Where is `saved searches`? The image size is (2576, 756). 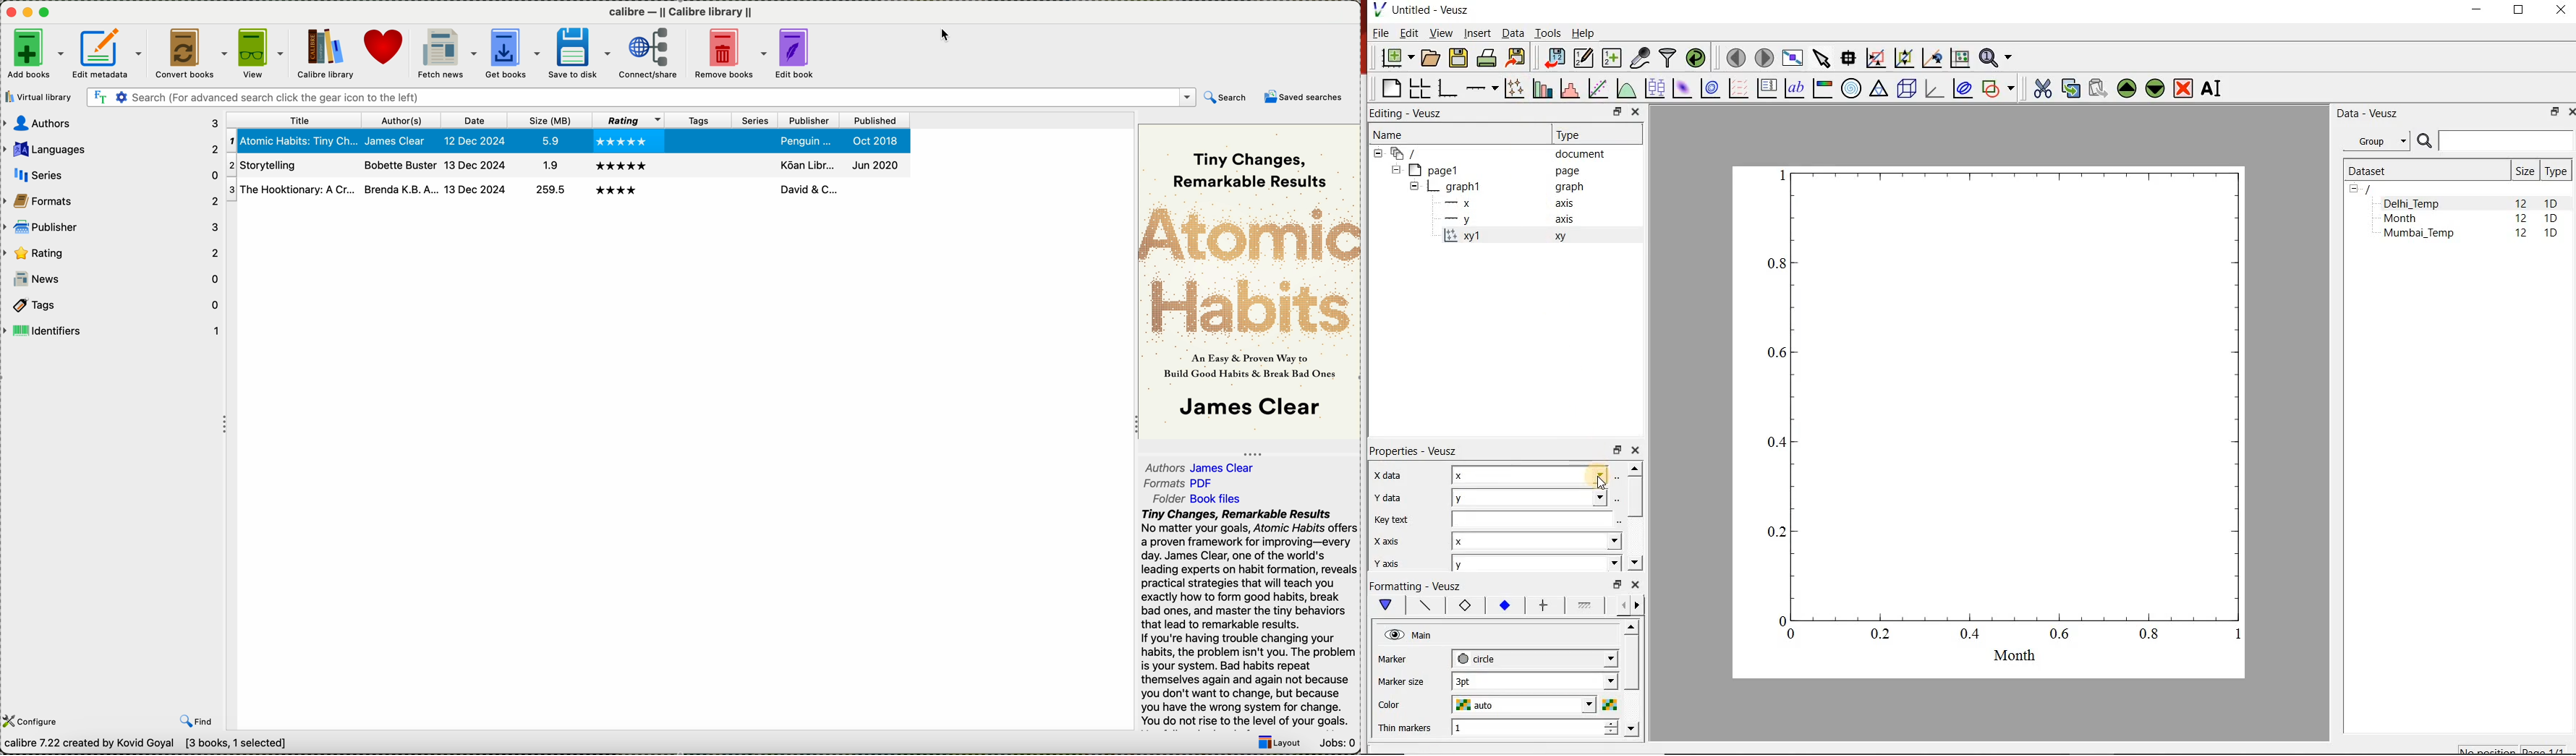 saved searches is located at coordinates (1307, 98).